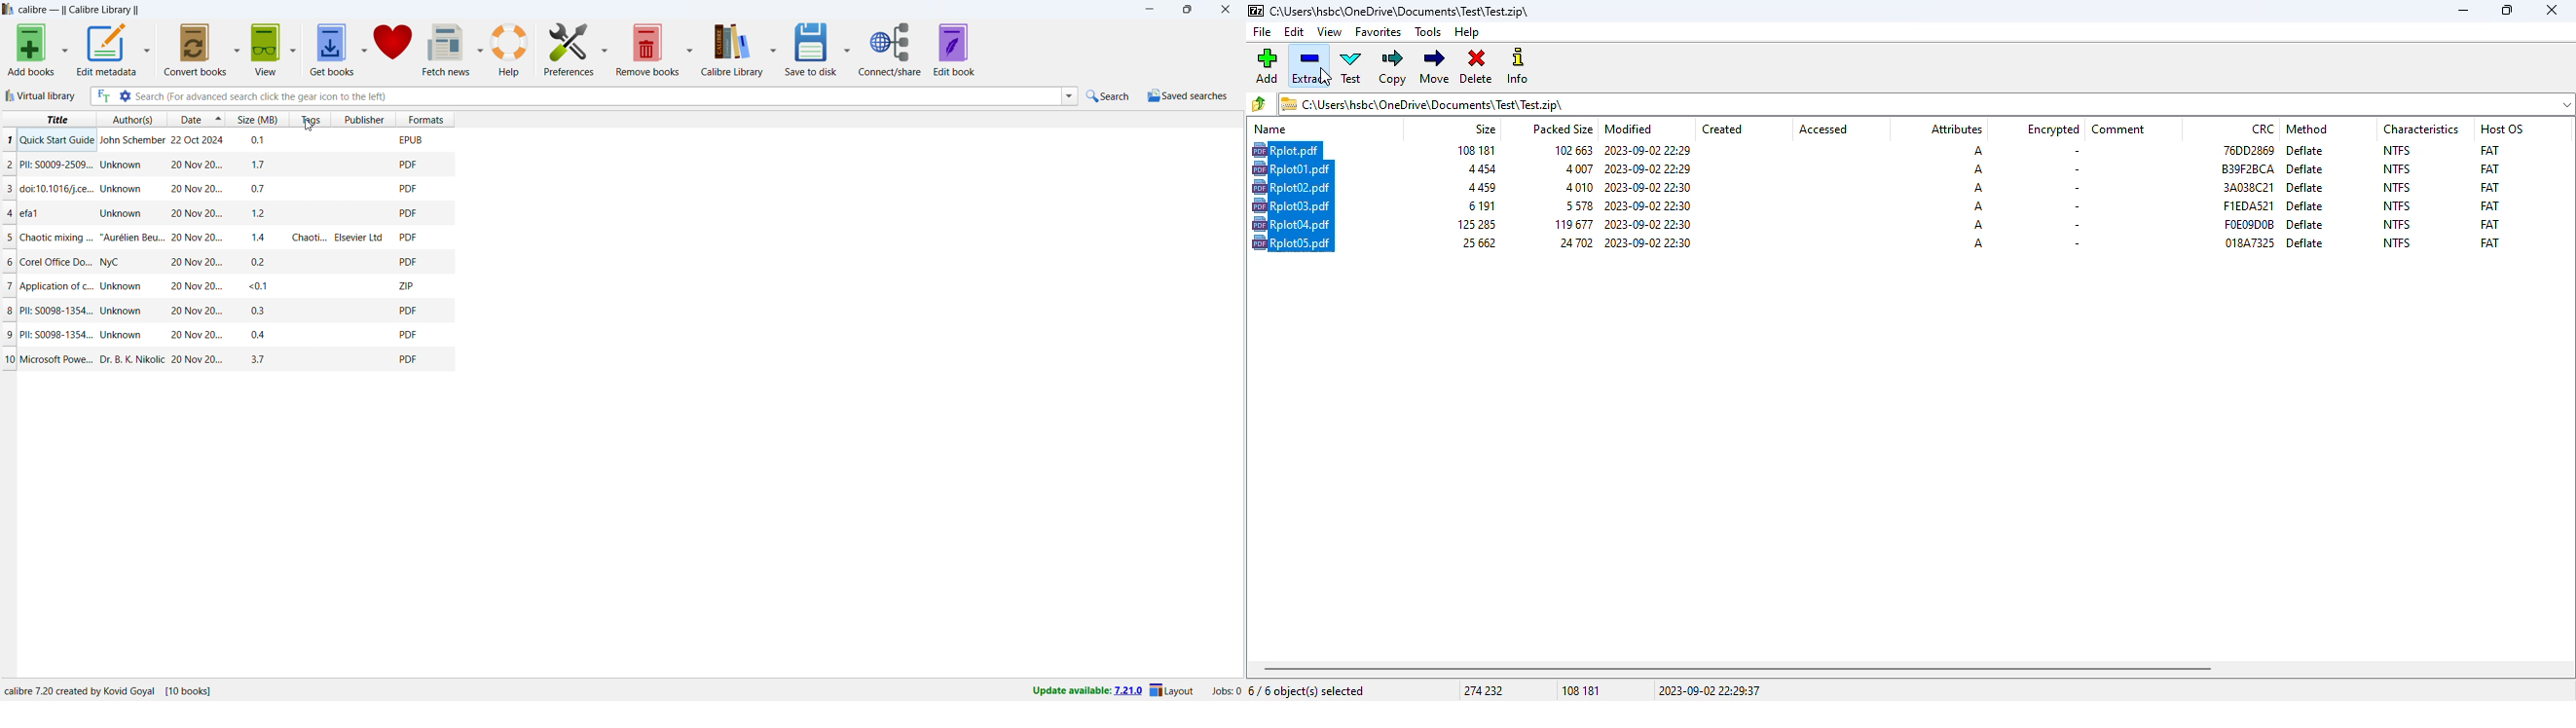 The width and height of the screenshot is (2576, 728). Describe the element at coordinates (41, 95) in the screenshot. I see `virtual library` at that location.